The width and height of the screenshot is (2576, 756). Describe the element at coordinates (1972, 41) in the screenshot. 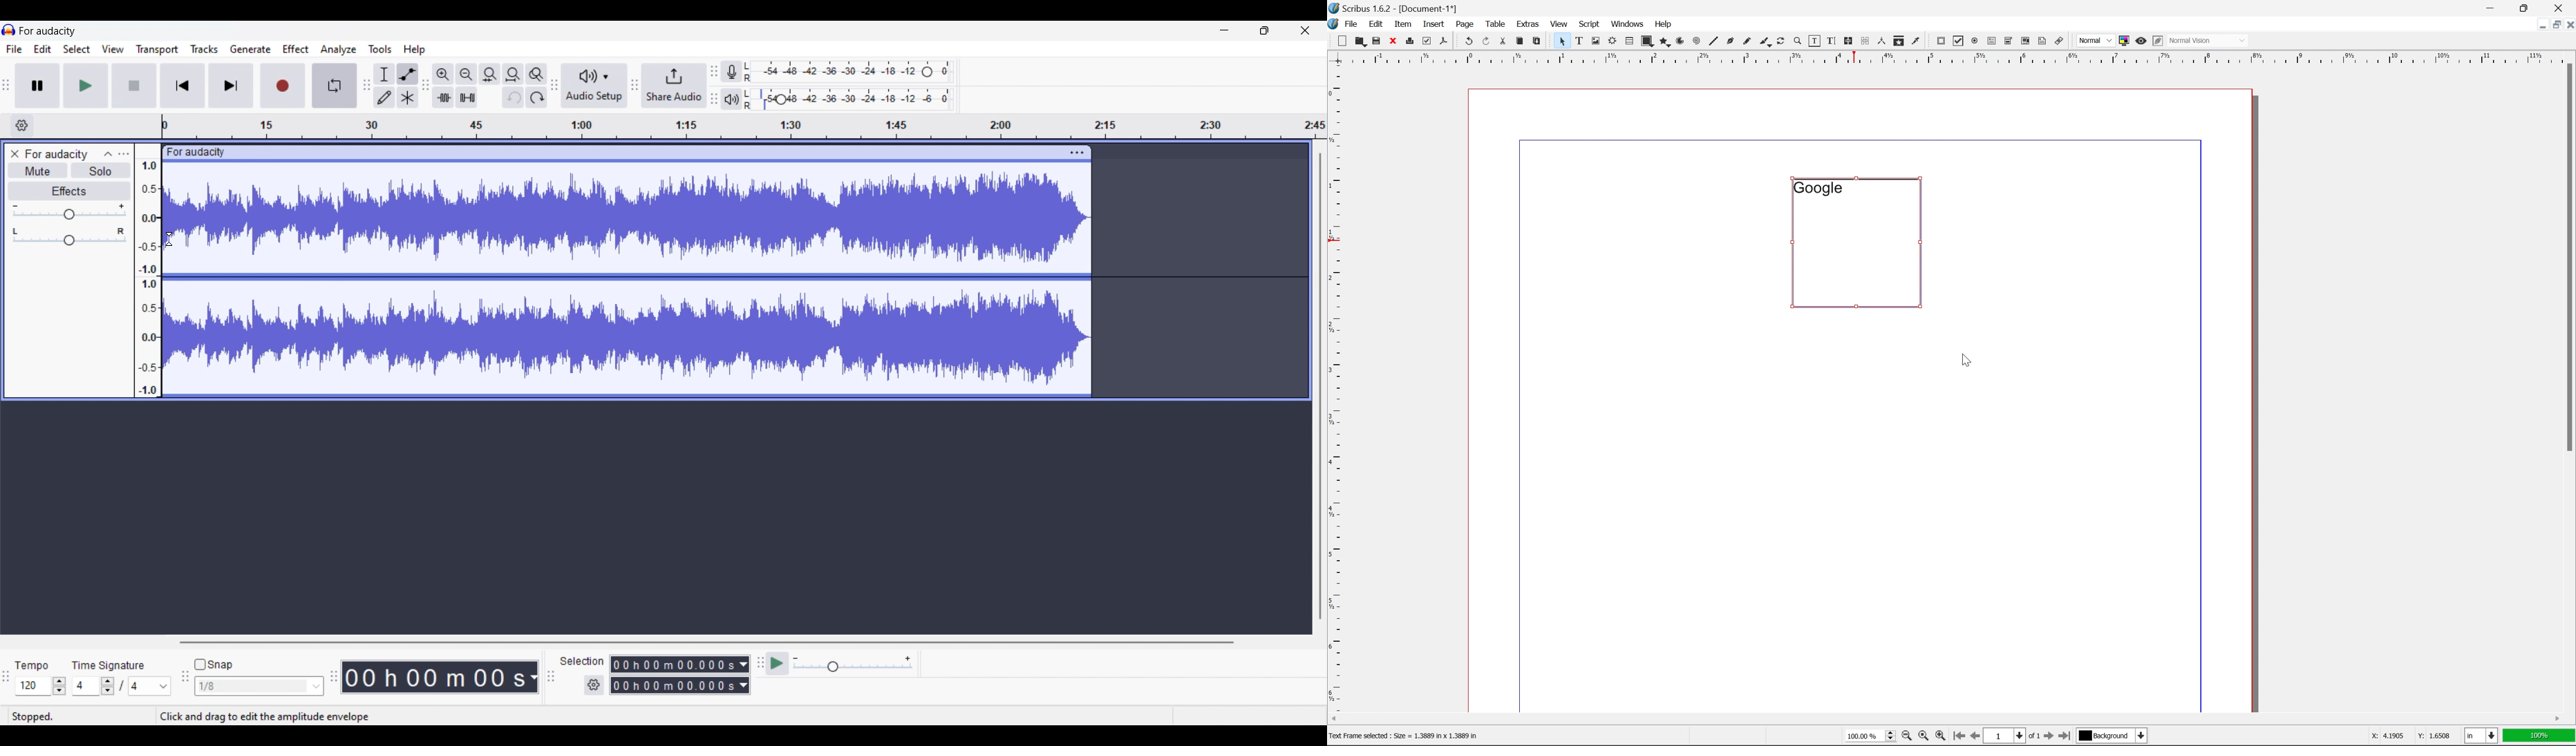

I see `pdf radio button` at that location.